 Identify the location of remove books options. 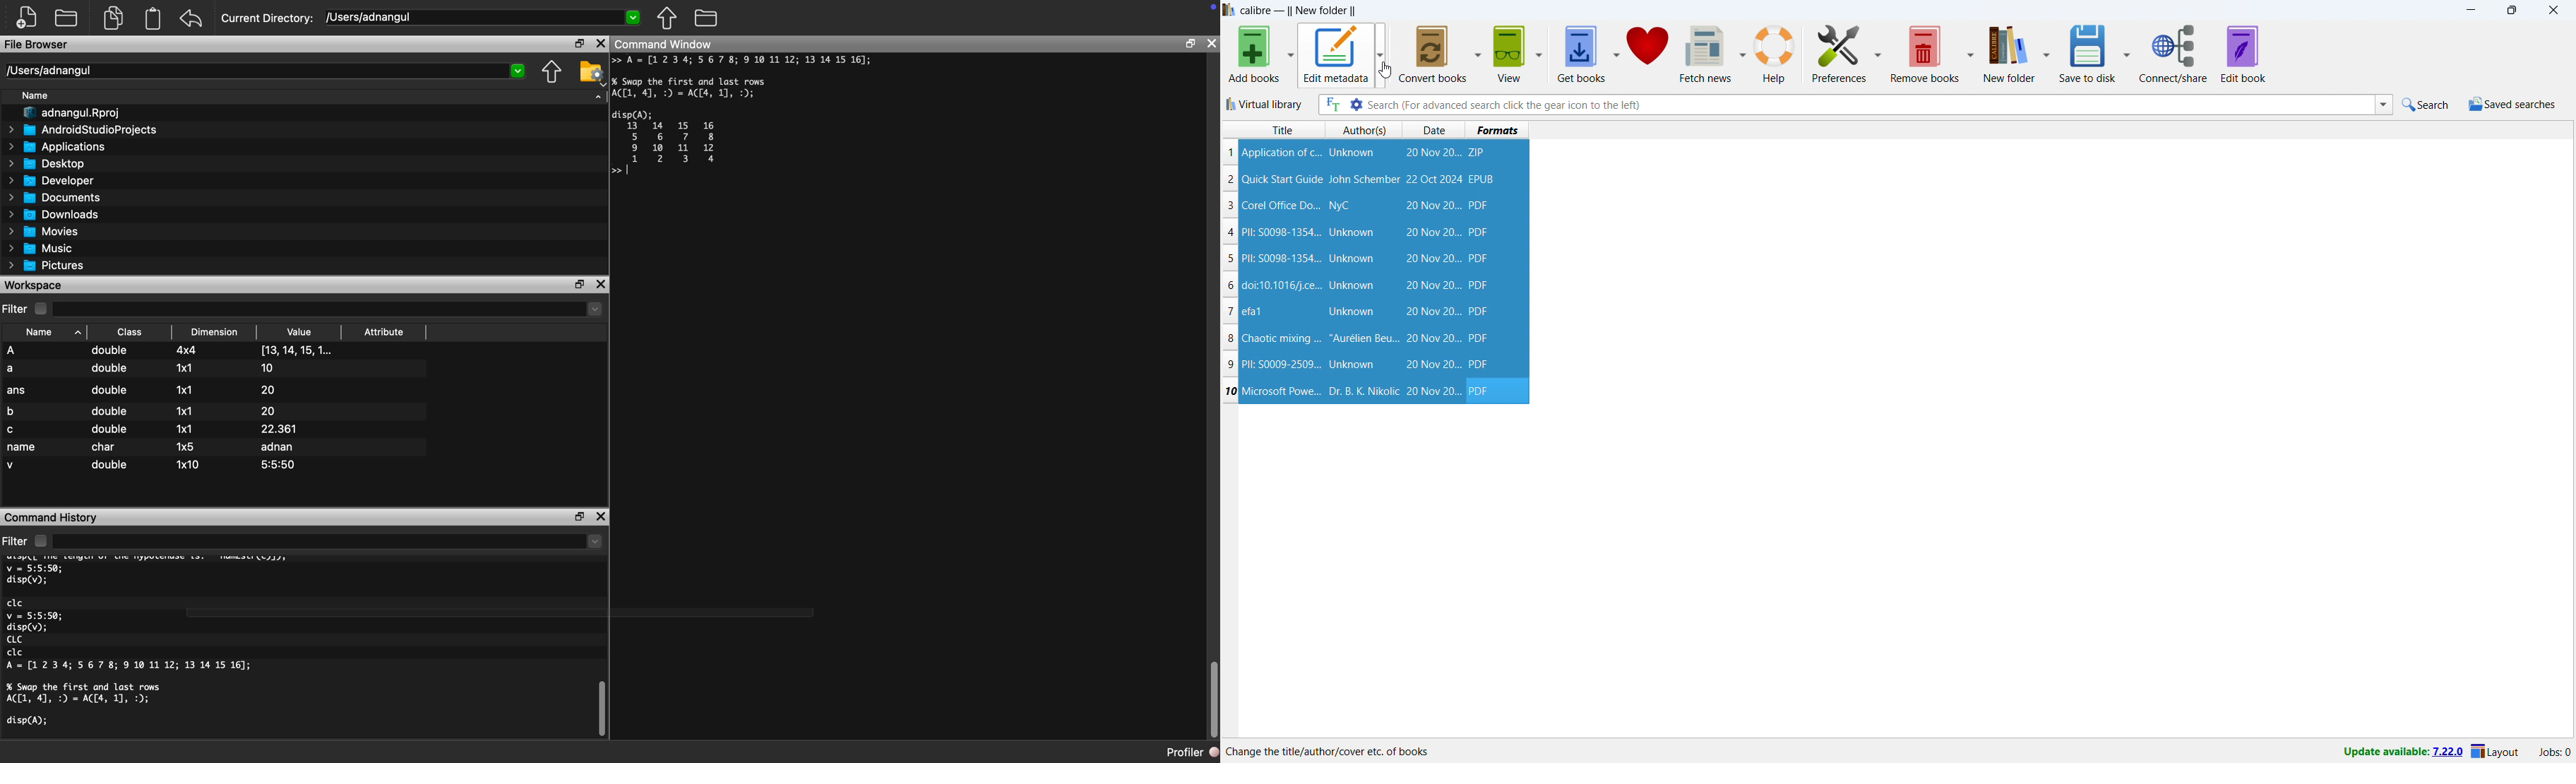
(1972, 53).